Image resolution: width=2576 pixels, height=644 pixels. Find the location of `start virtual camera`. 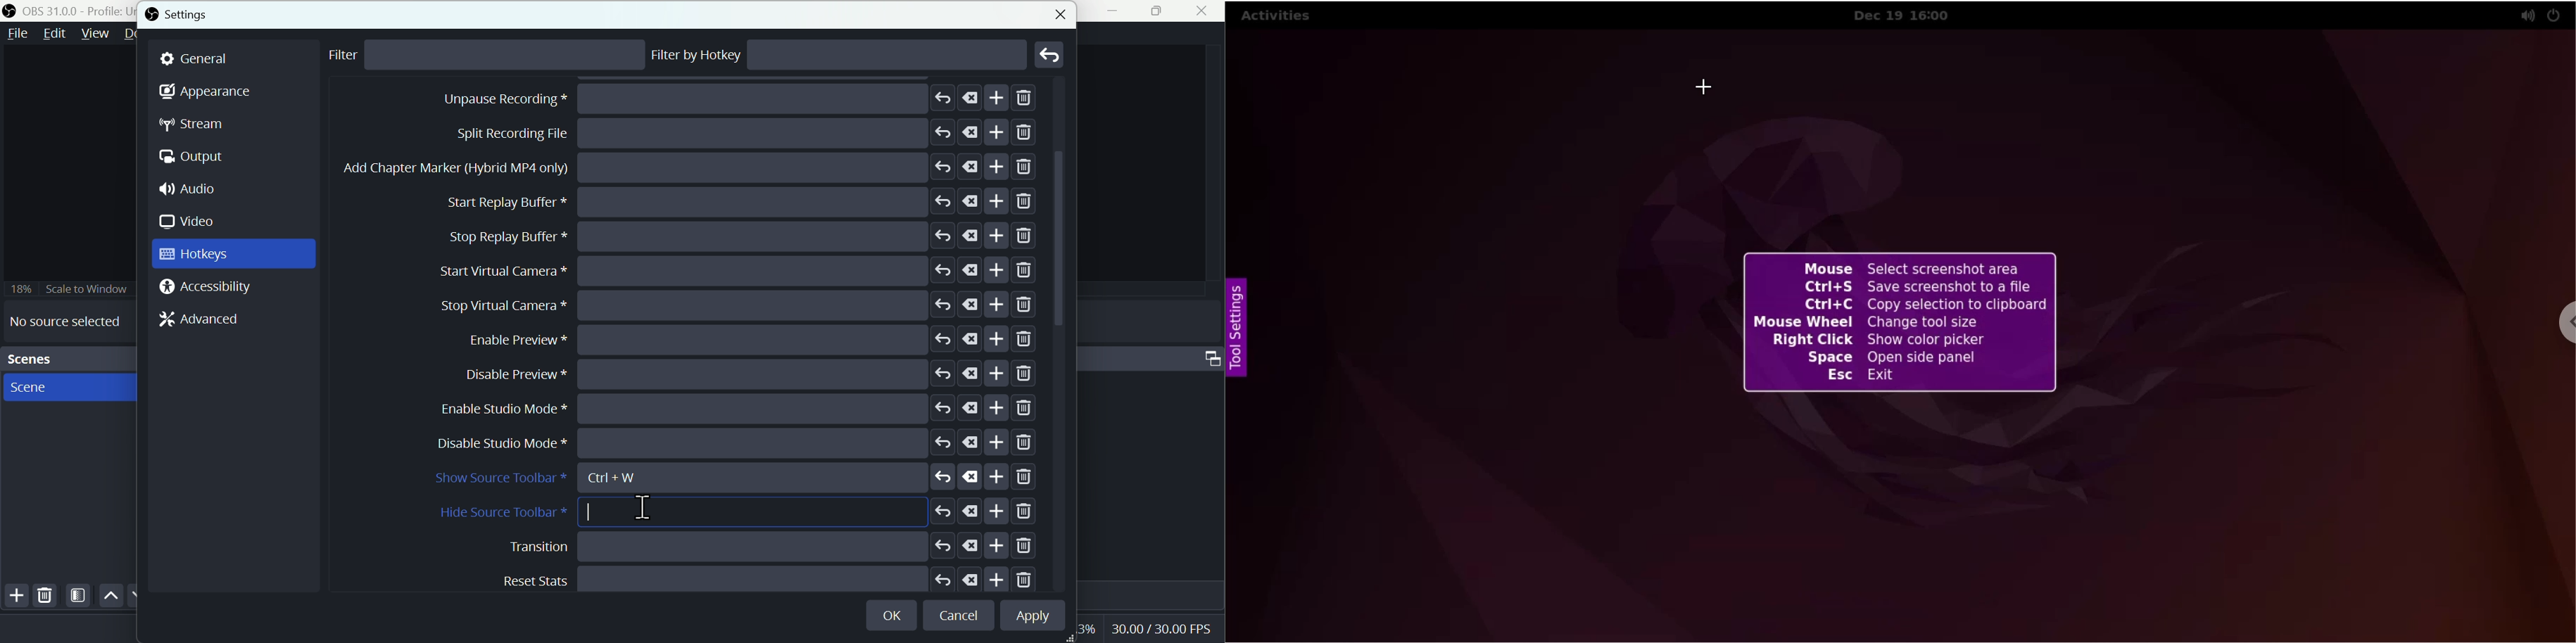

start virtual camera is located at coordinates (733, 408).